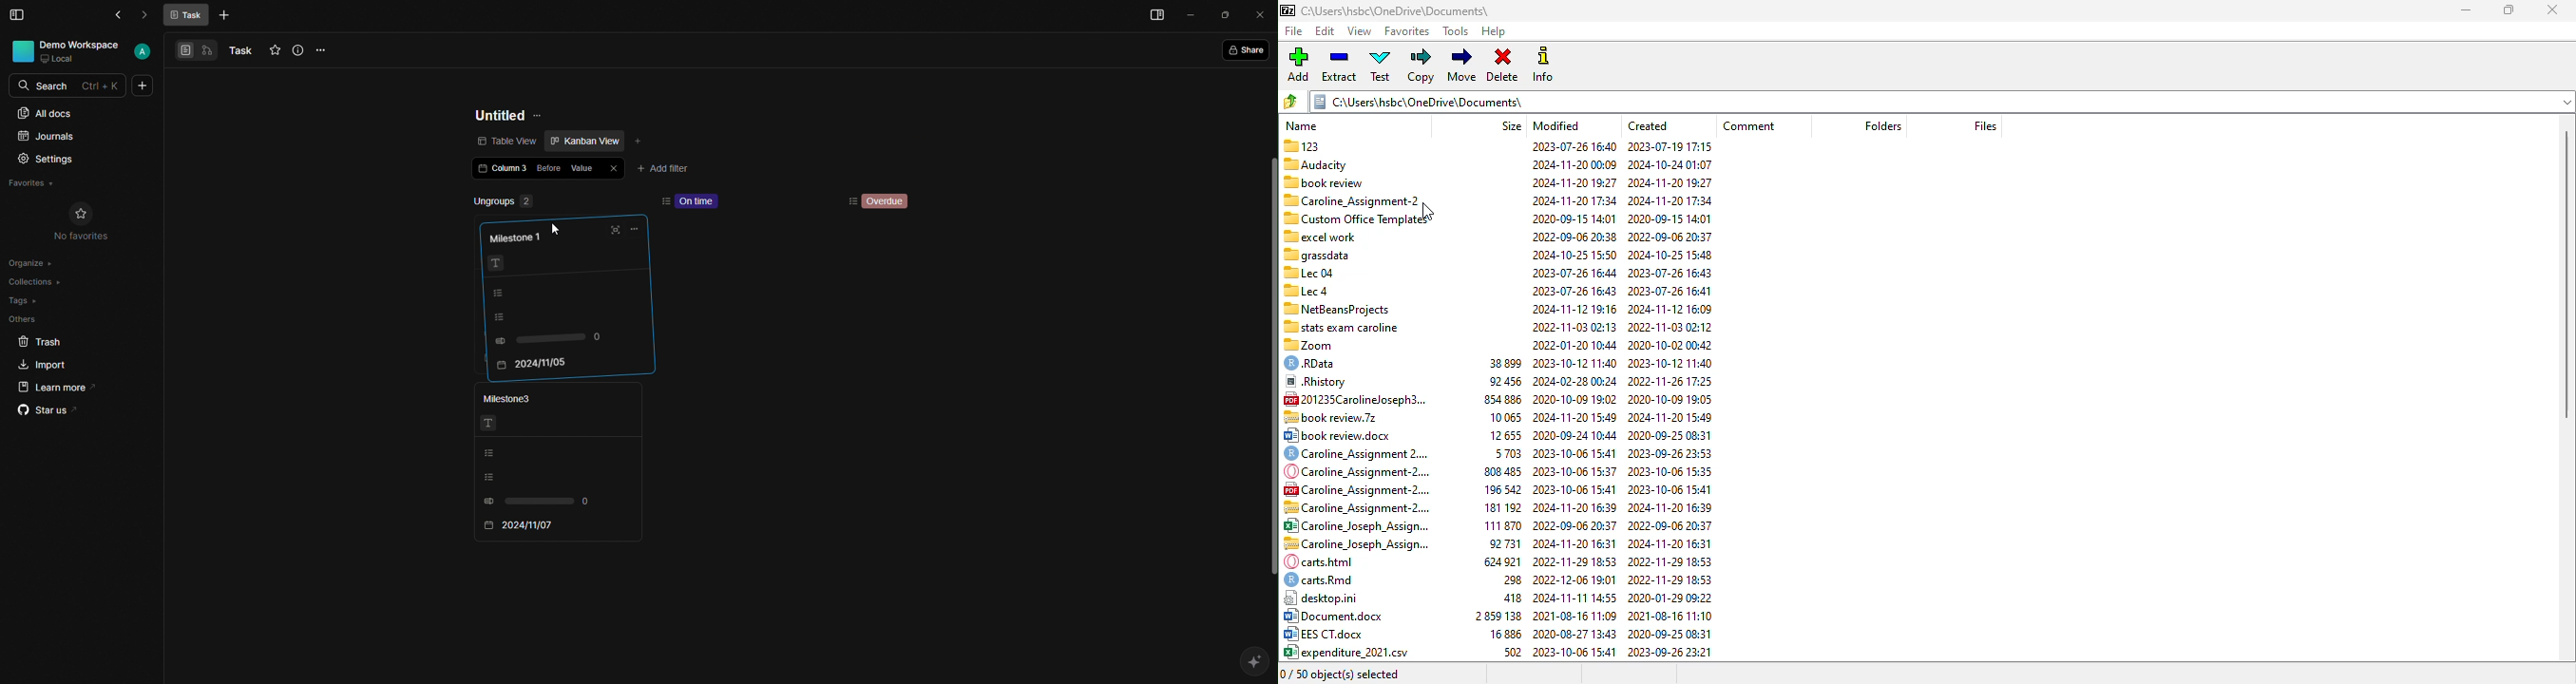 Image resolution: width=2576 pixels, height=700 pixels. What do you see at coordinates (663, 166) in the screenshot?
I see `Add filter` at bounding box center [663, 166].